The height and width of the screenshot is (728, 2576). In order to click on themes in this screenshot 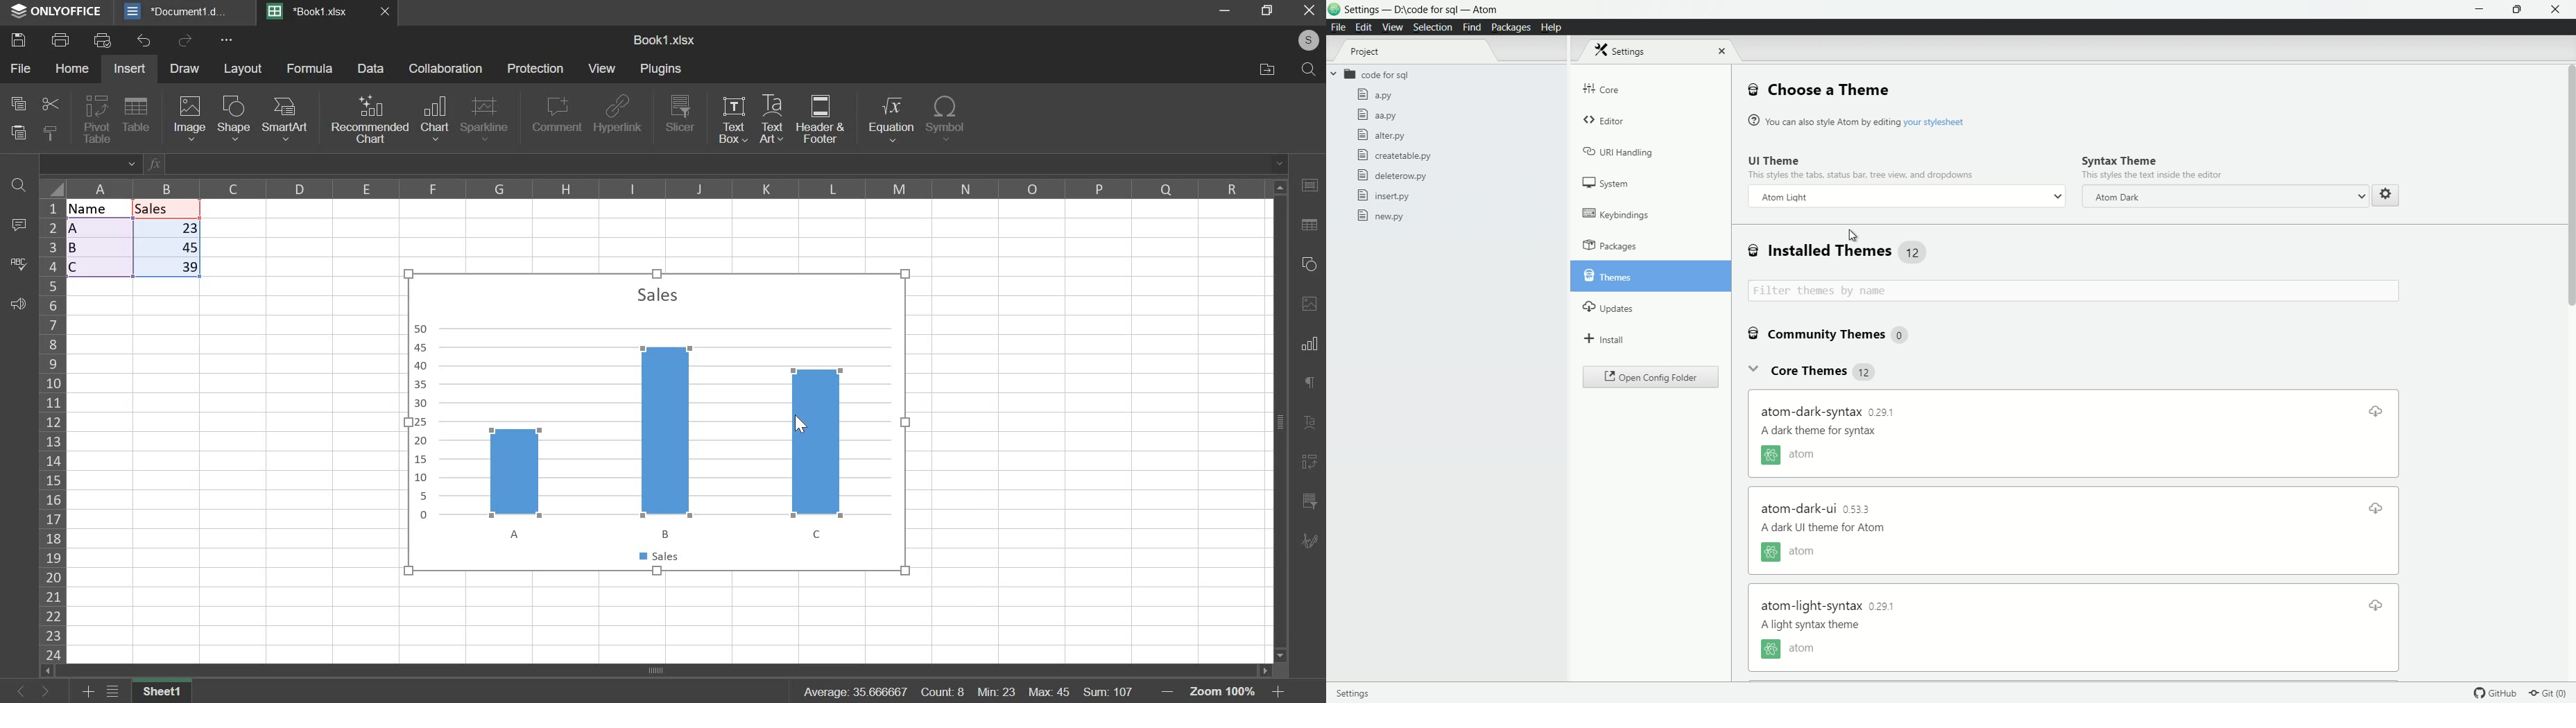, I will do `click(1611, 277)`.